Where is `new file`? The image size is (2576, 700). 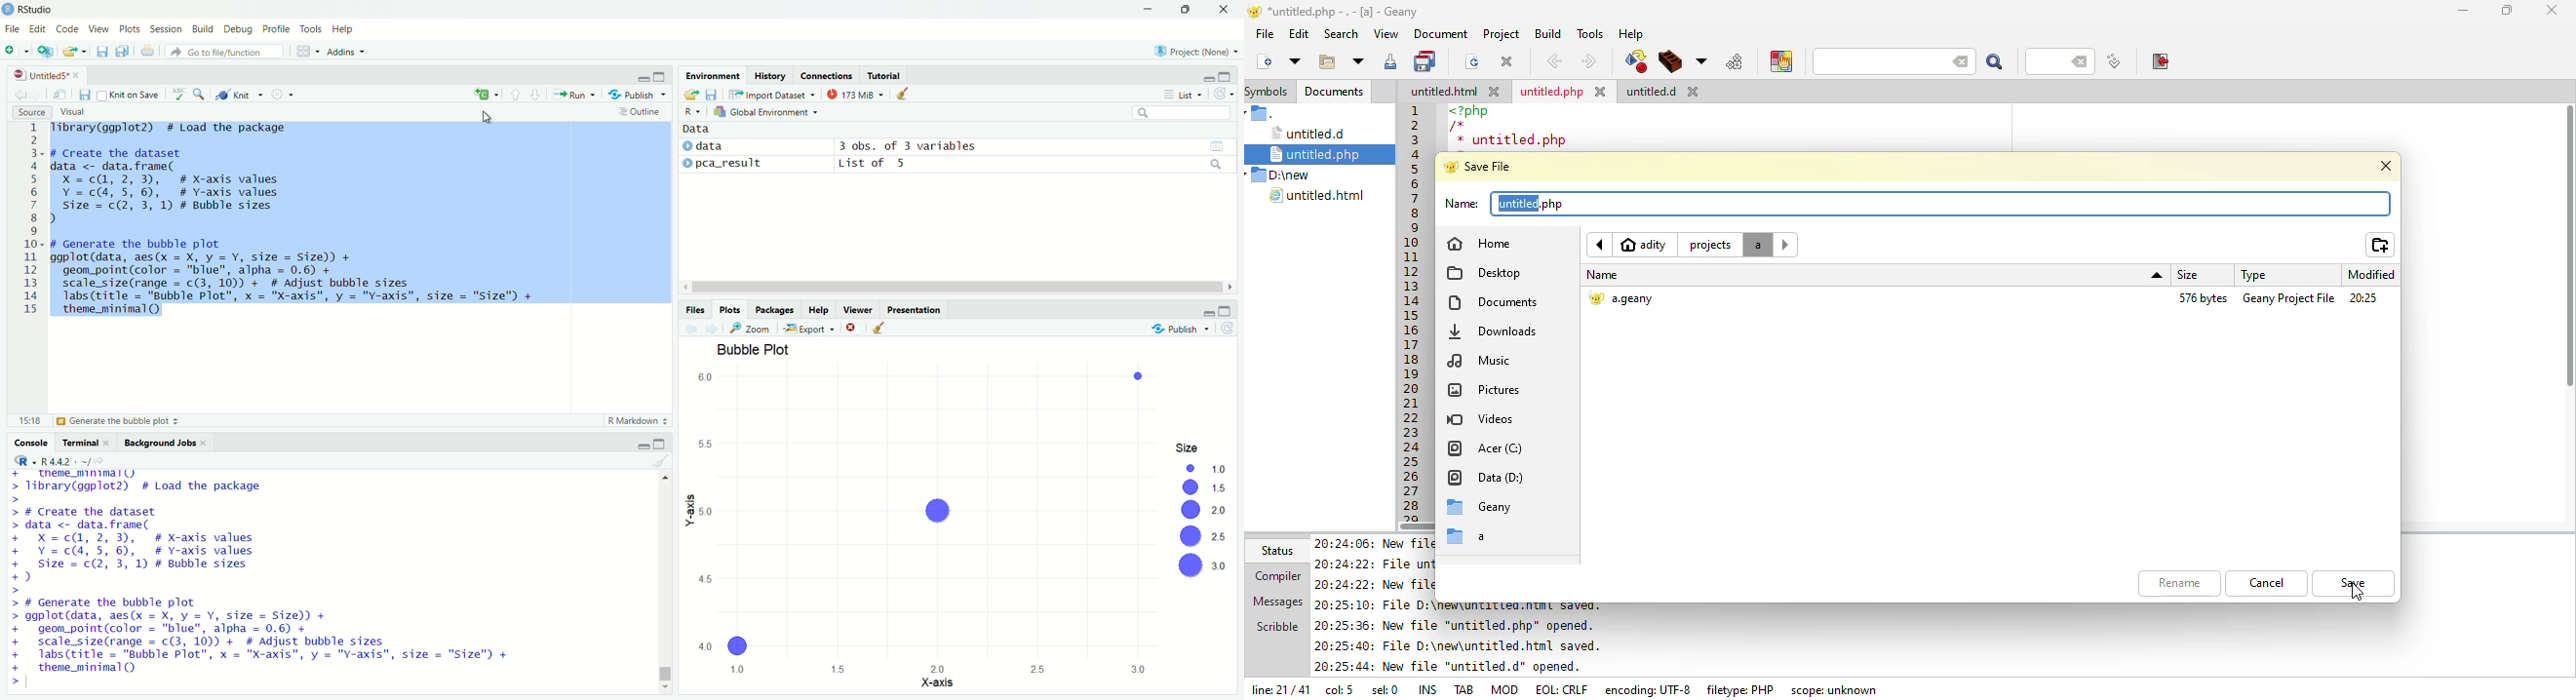
new file is located at coordinates (17, 51).